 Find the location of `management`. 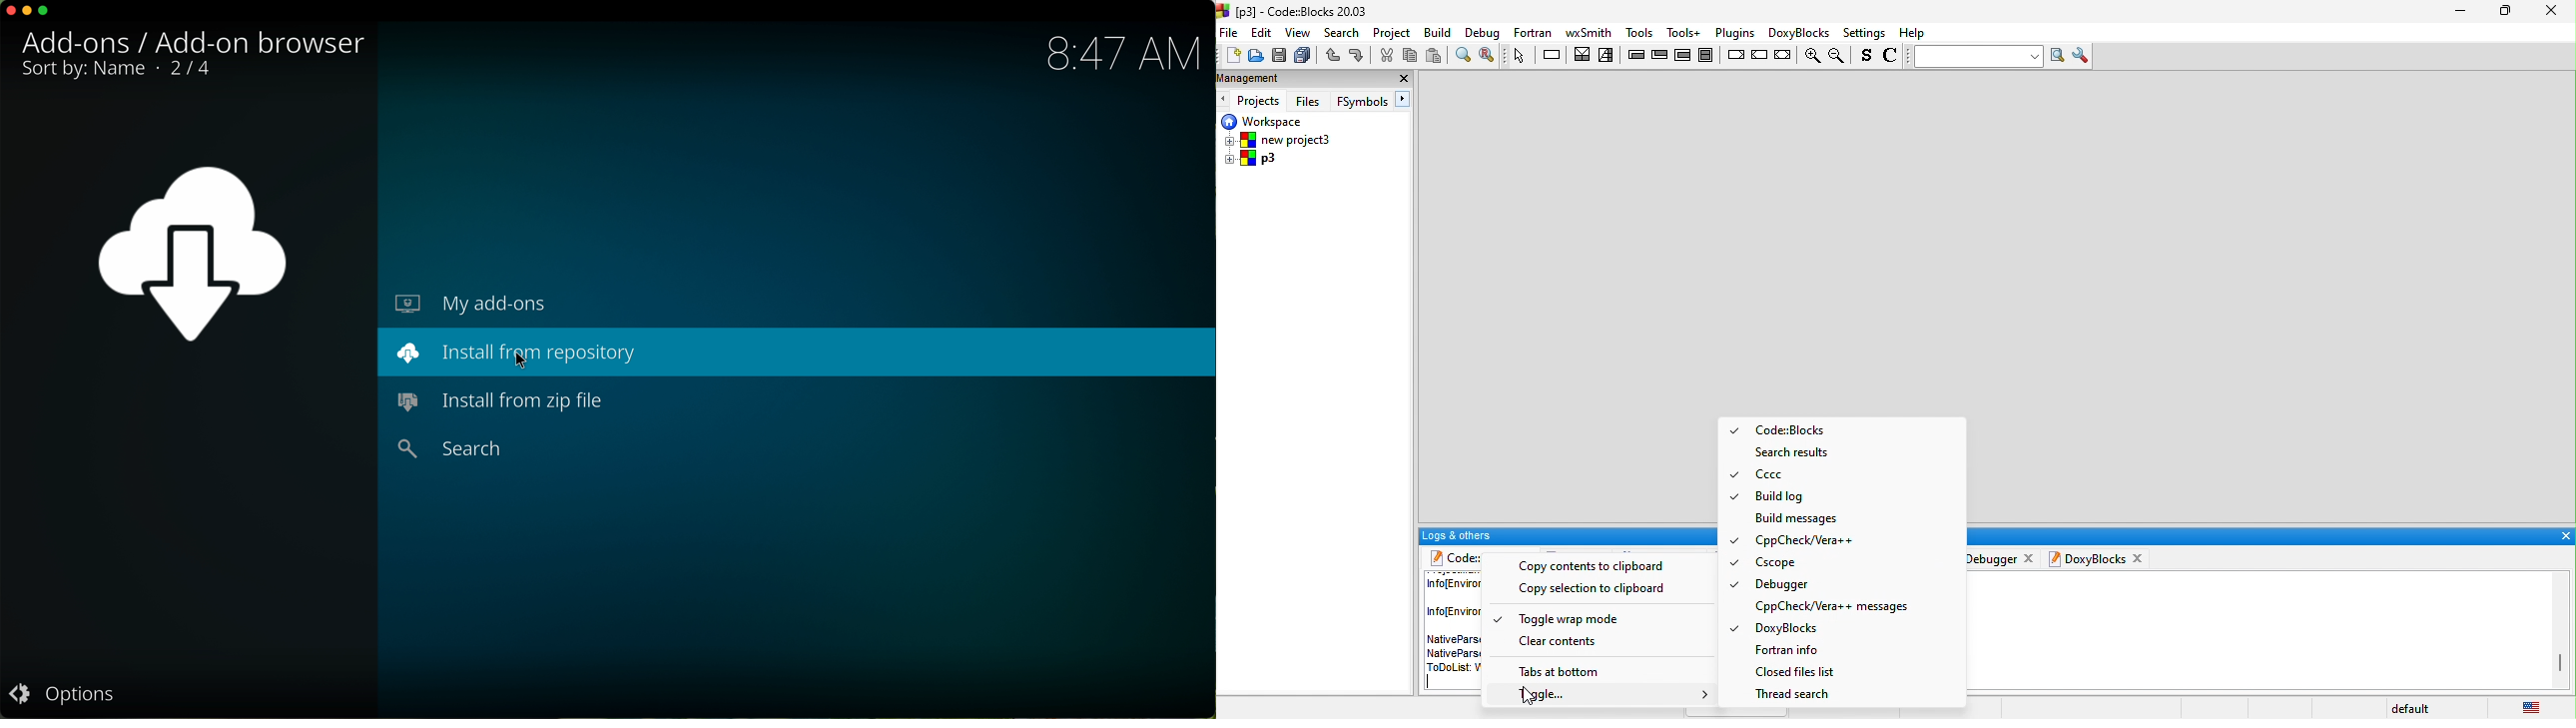

management is located at coordinates (1286, 80).